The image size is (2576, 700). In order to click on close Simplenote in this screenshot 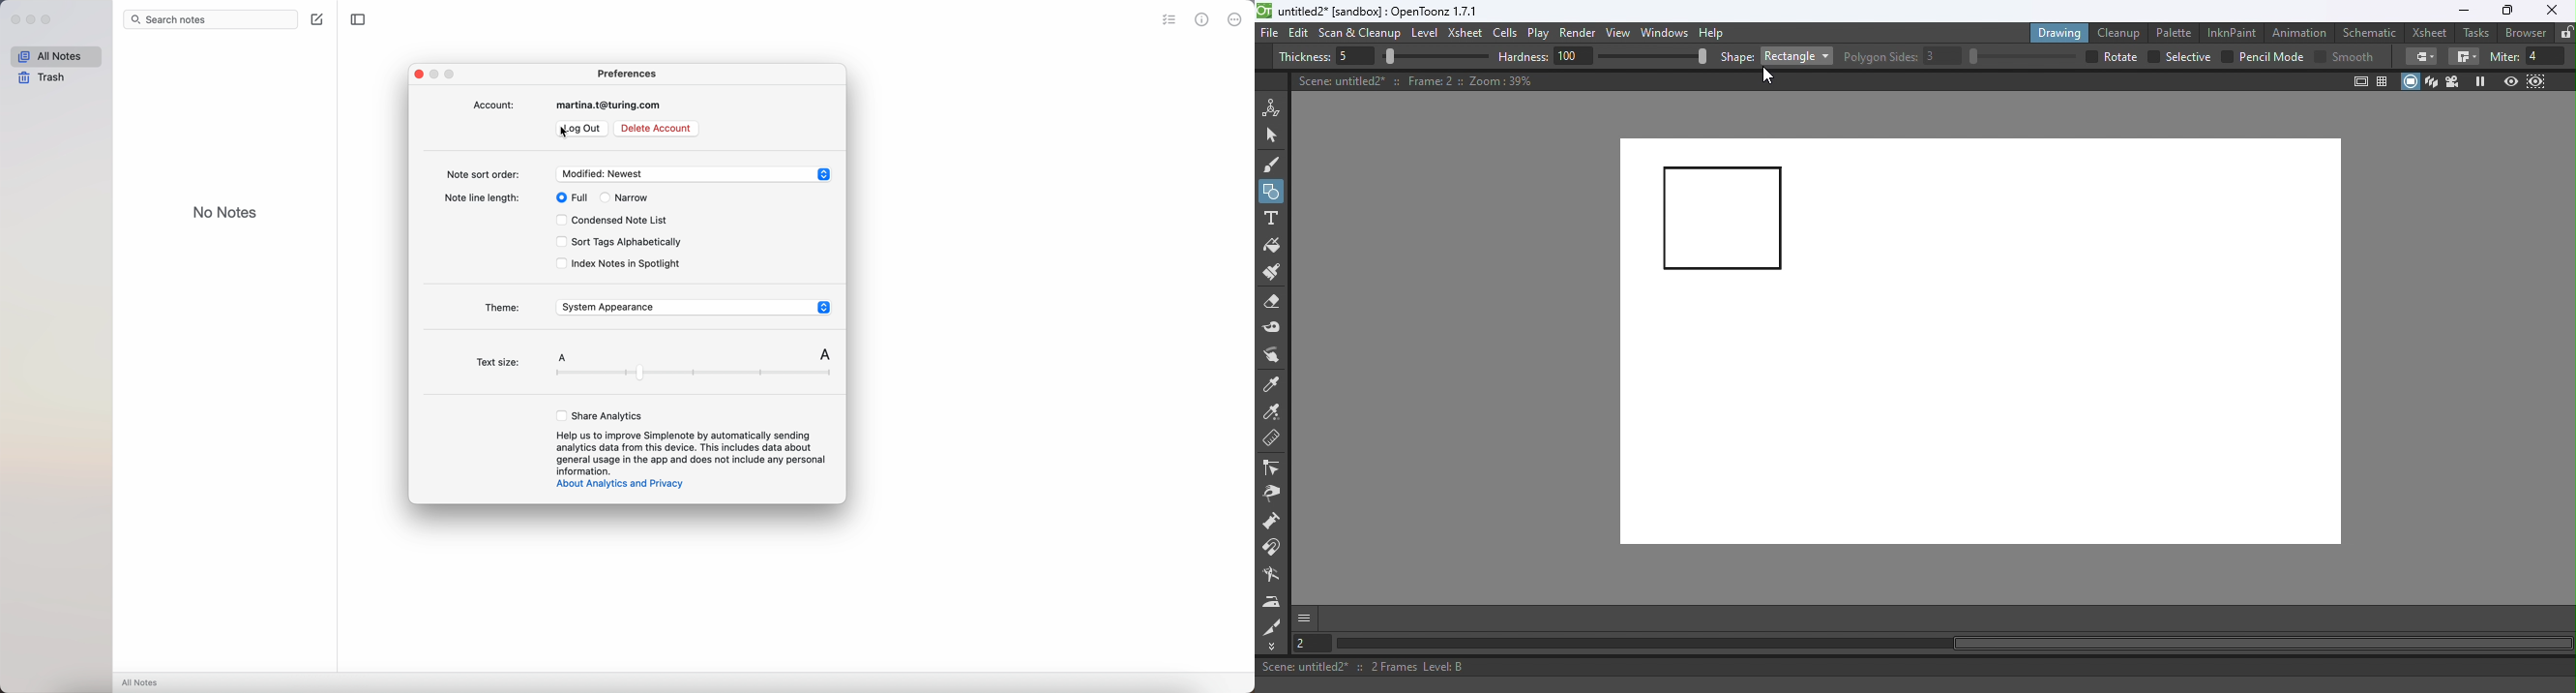, I will do `click(15, 19)`.